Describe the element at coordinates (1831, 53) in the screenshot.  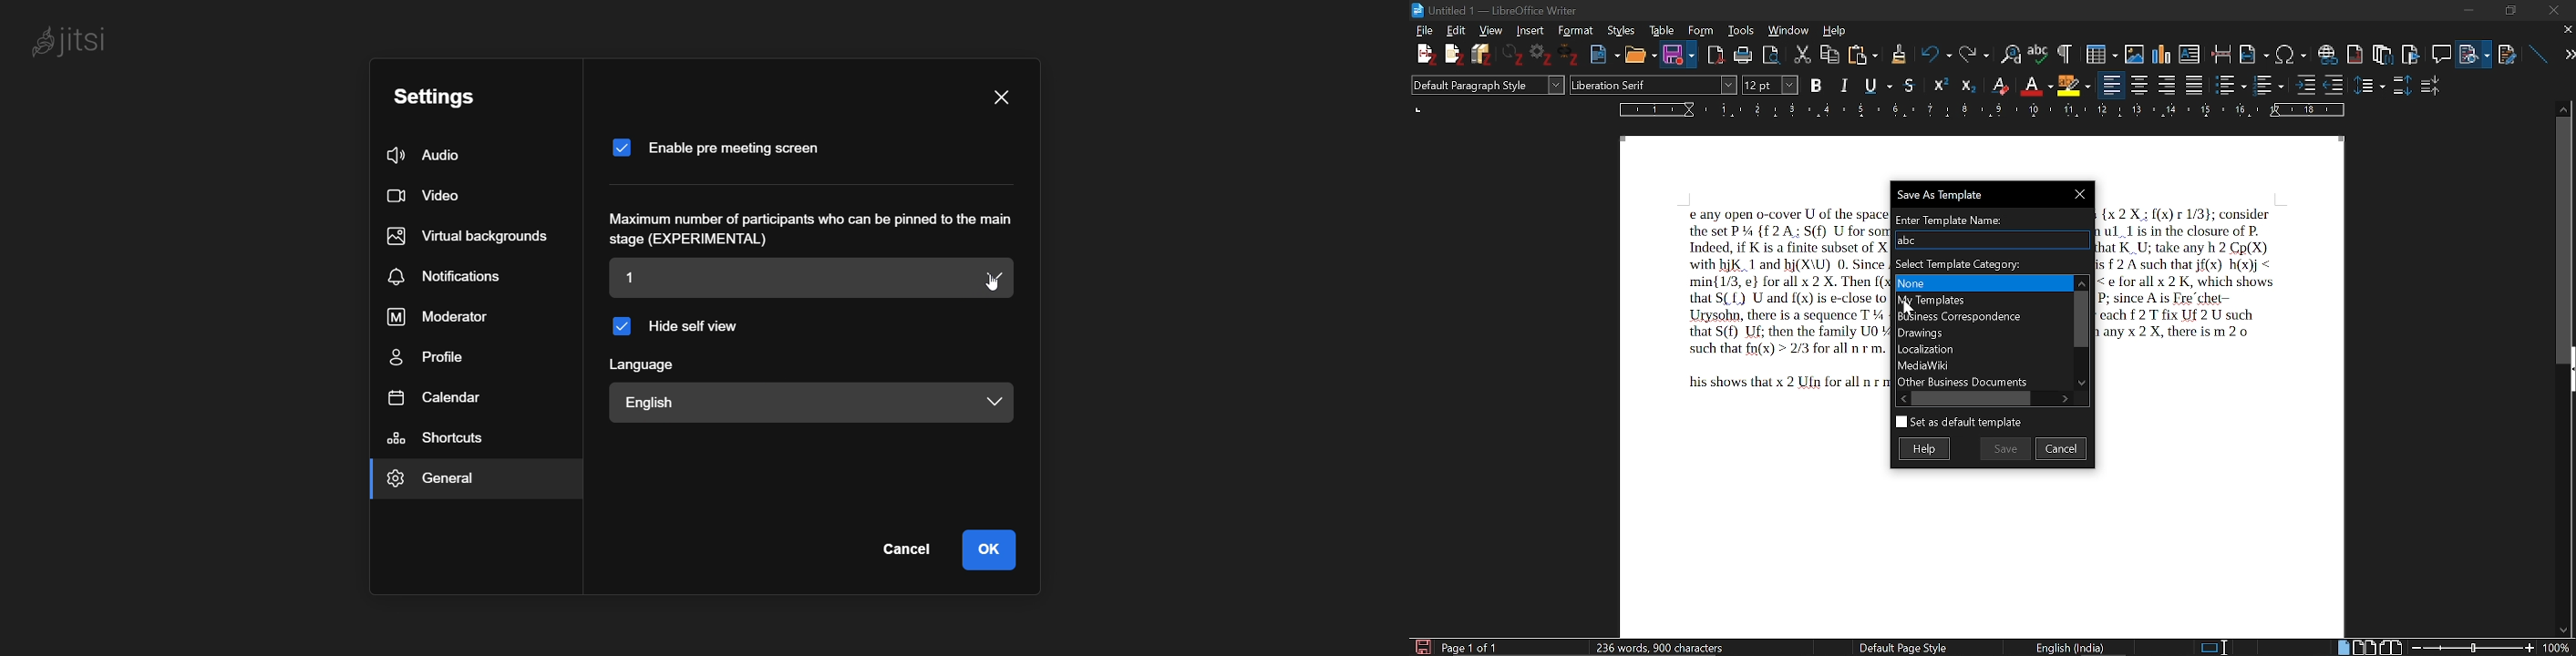
I see `Copy` at that location.